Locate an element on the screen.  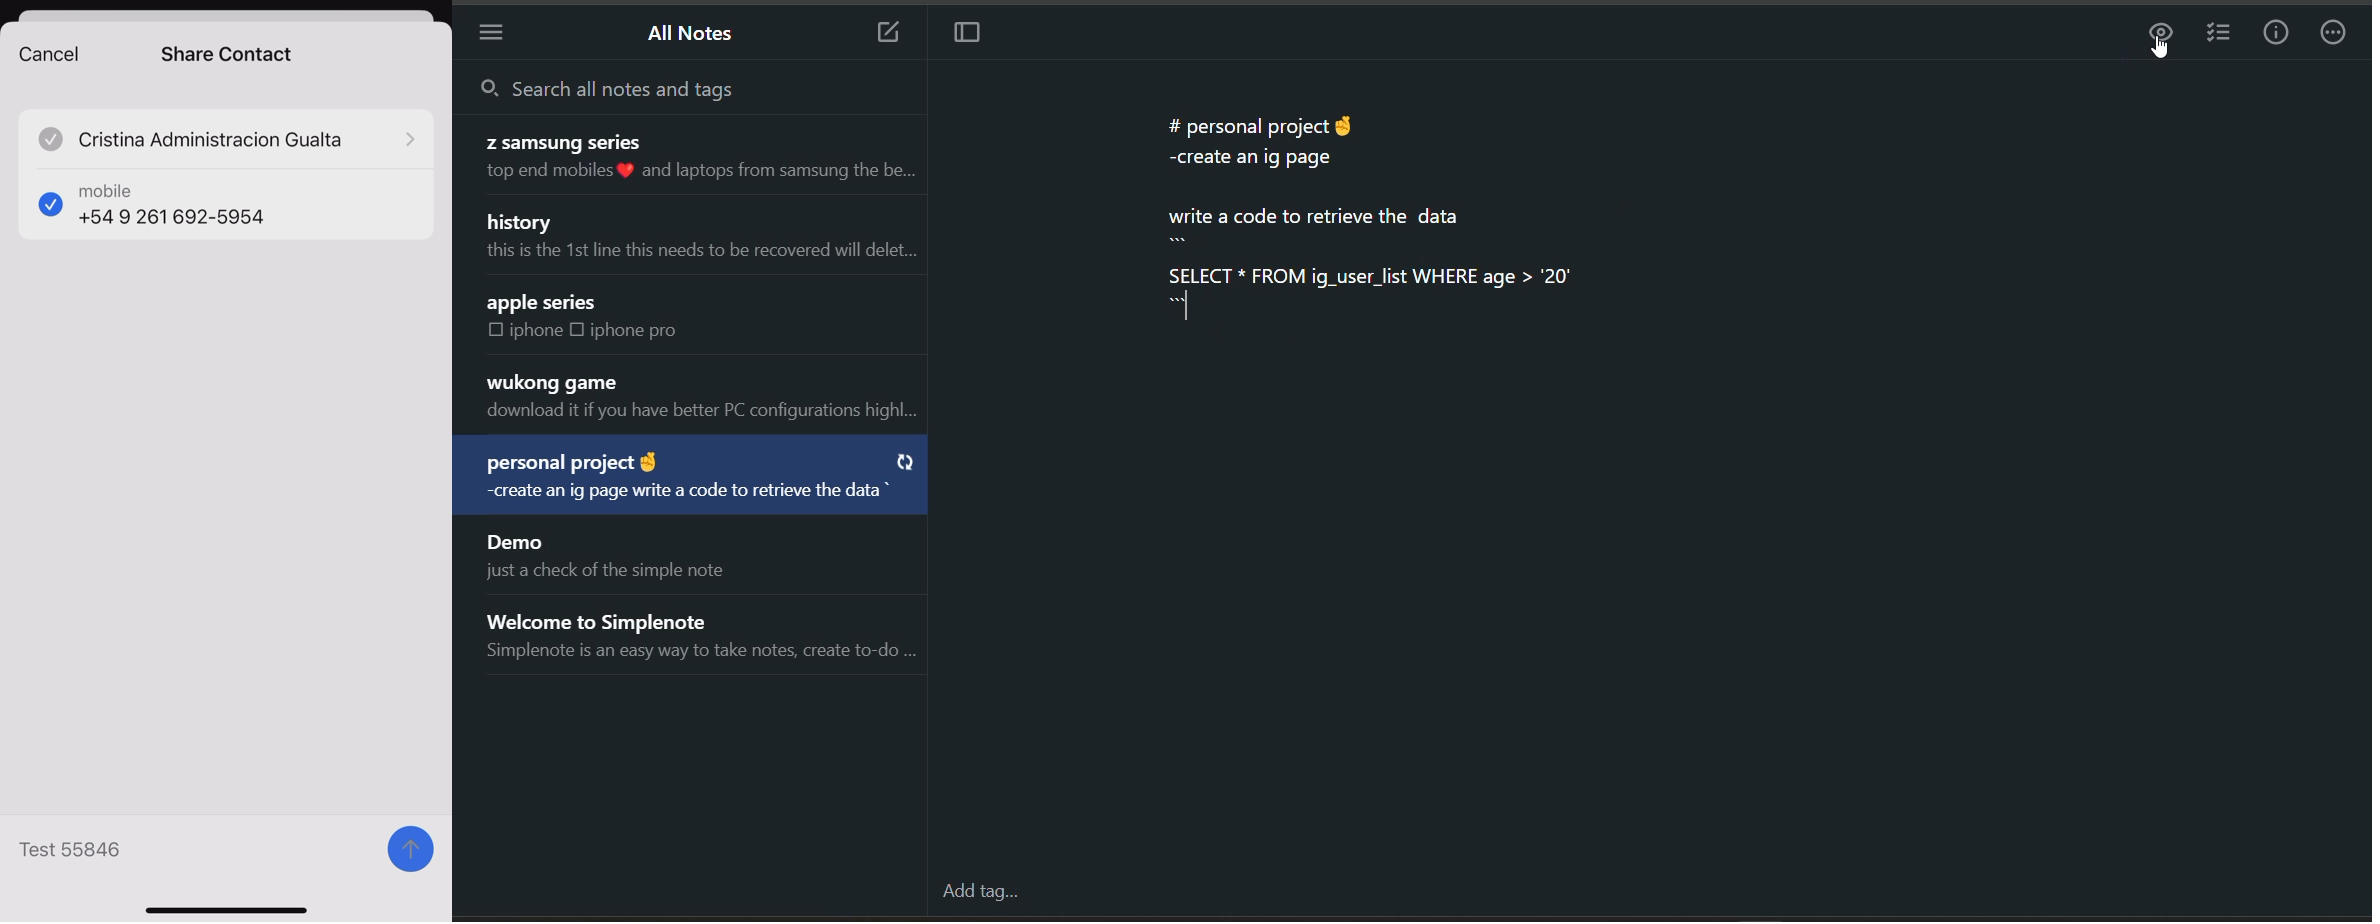
info is located at coordinates (2276, 33).